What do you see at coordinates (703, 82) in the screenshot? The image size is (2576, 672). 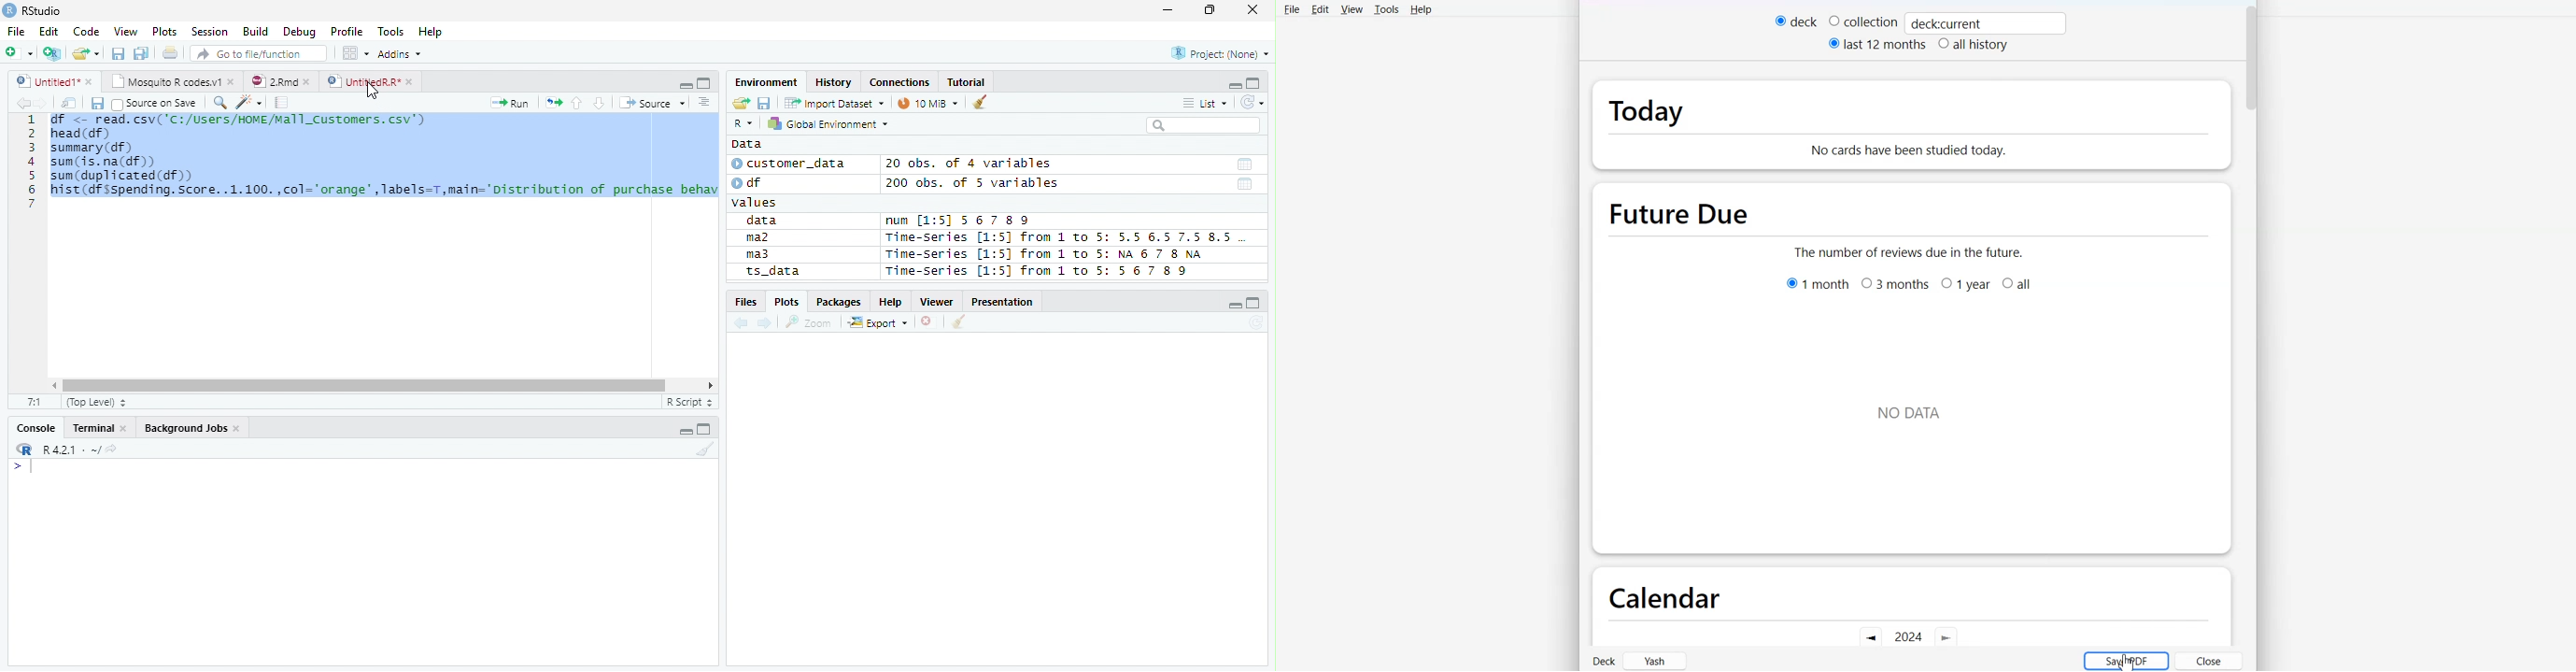 I see `Maximize` at bounding box center [703, 82].